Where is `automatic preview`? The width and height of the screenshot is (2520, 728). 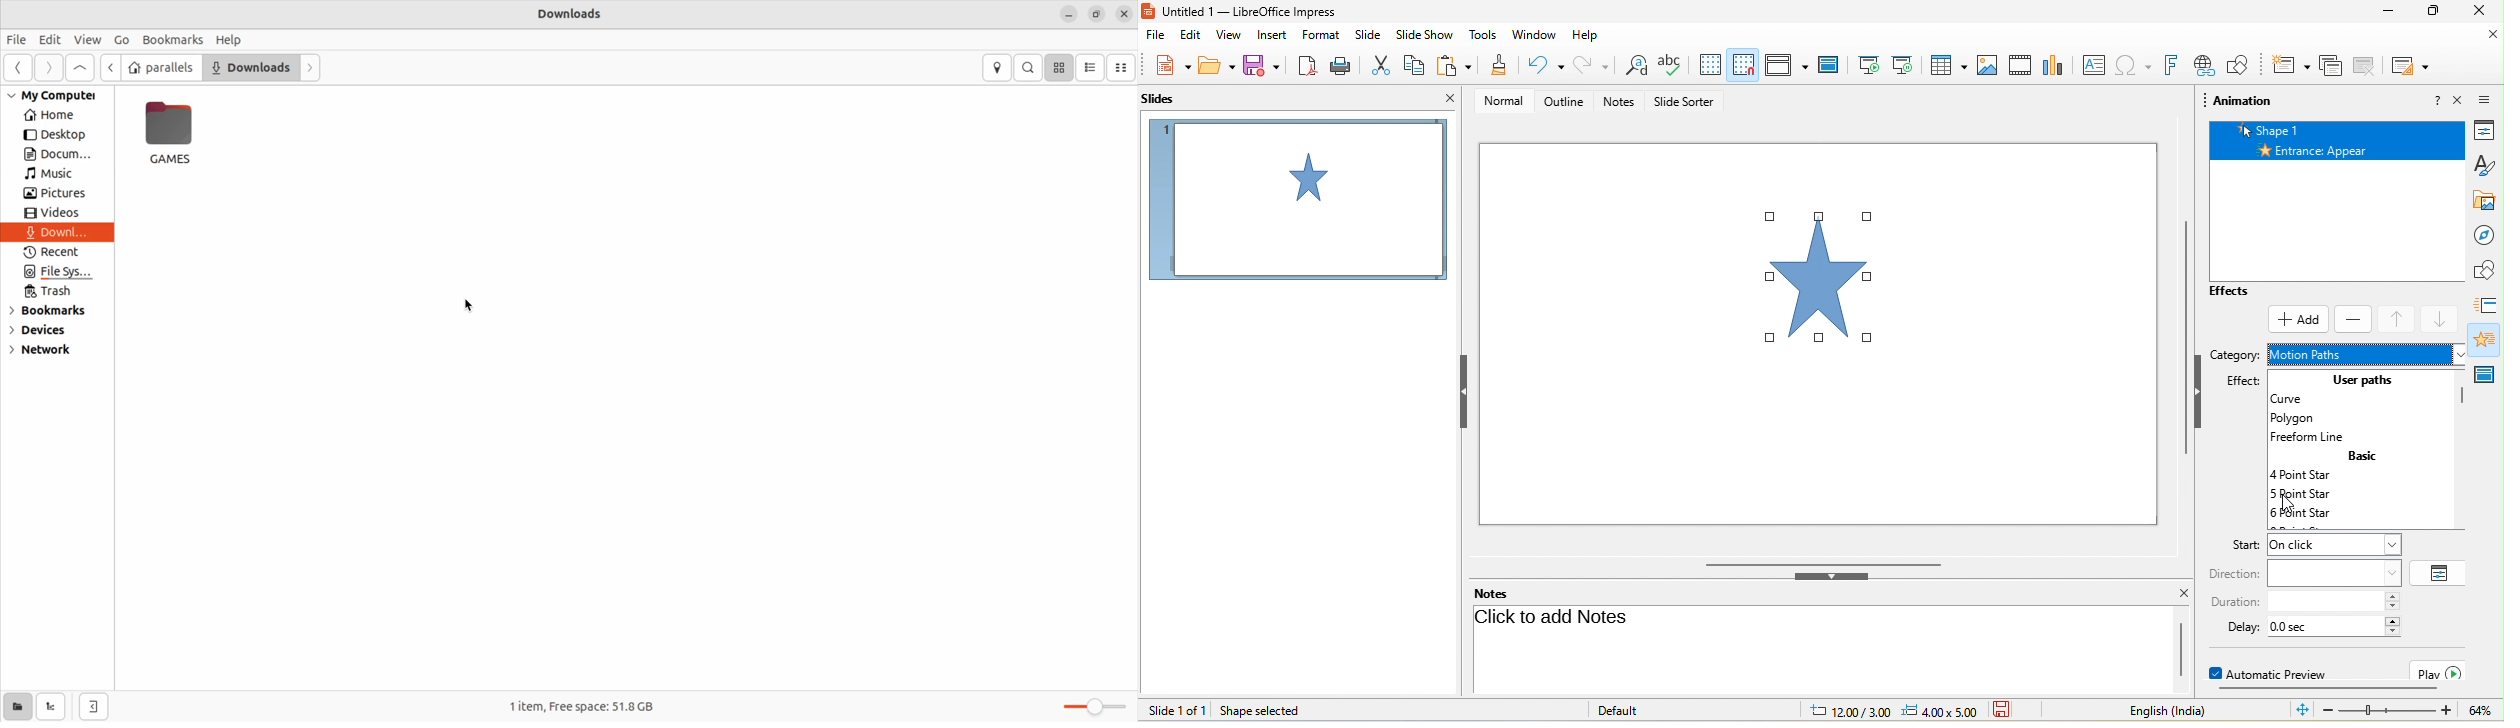
automatic preview is located at coordinates (2273, 673).